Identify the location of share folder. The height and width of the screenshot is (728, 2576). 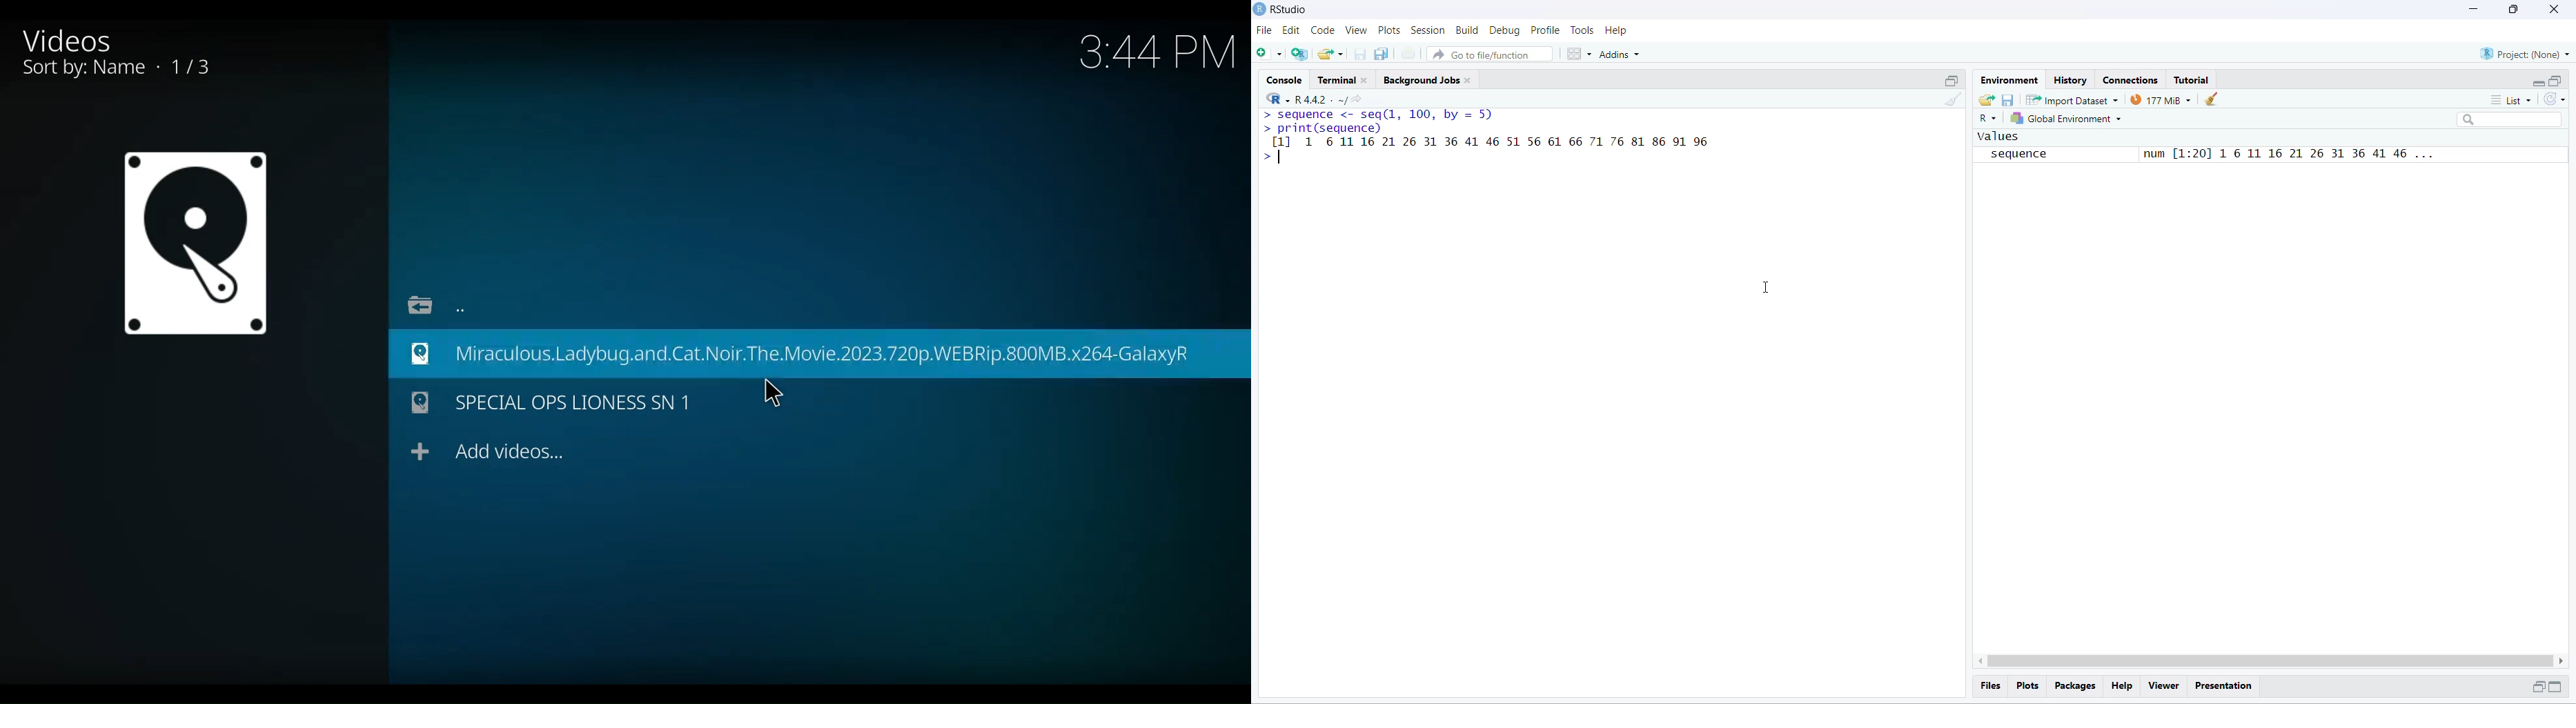
(1987, 101).